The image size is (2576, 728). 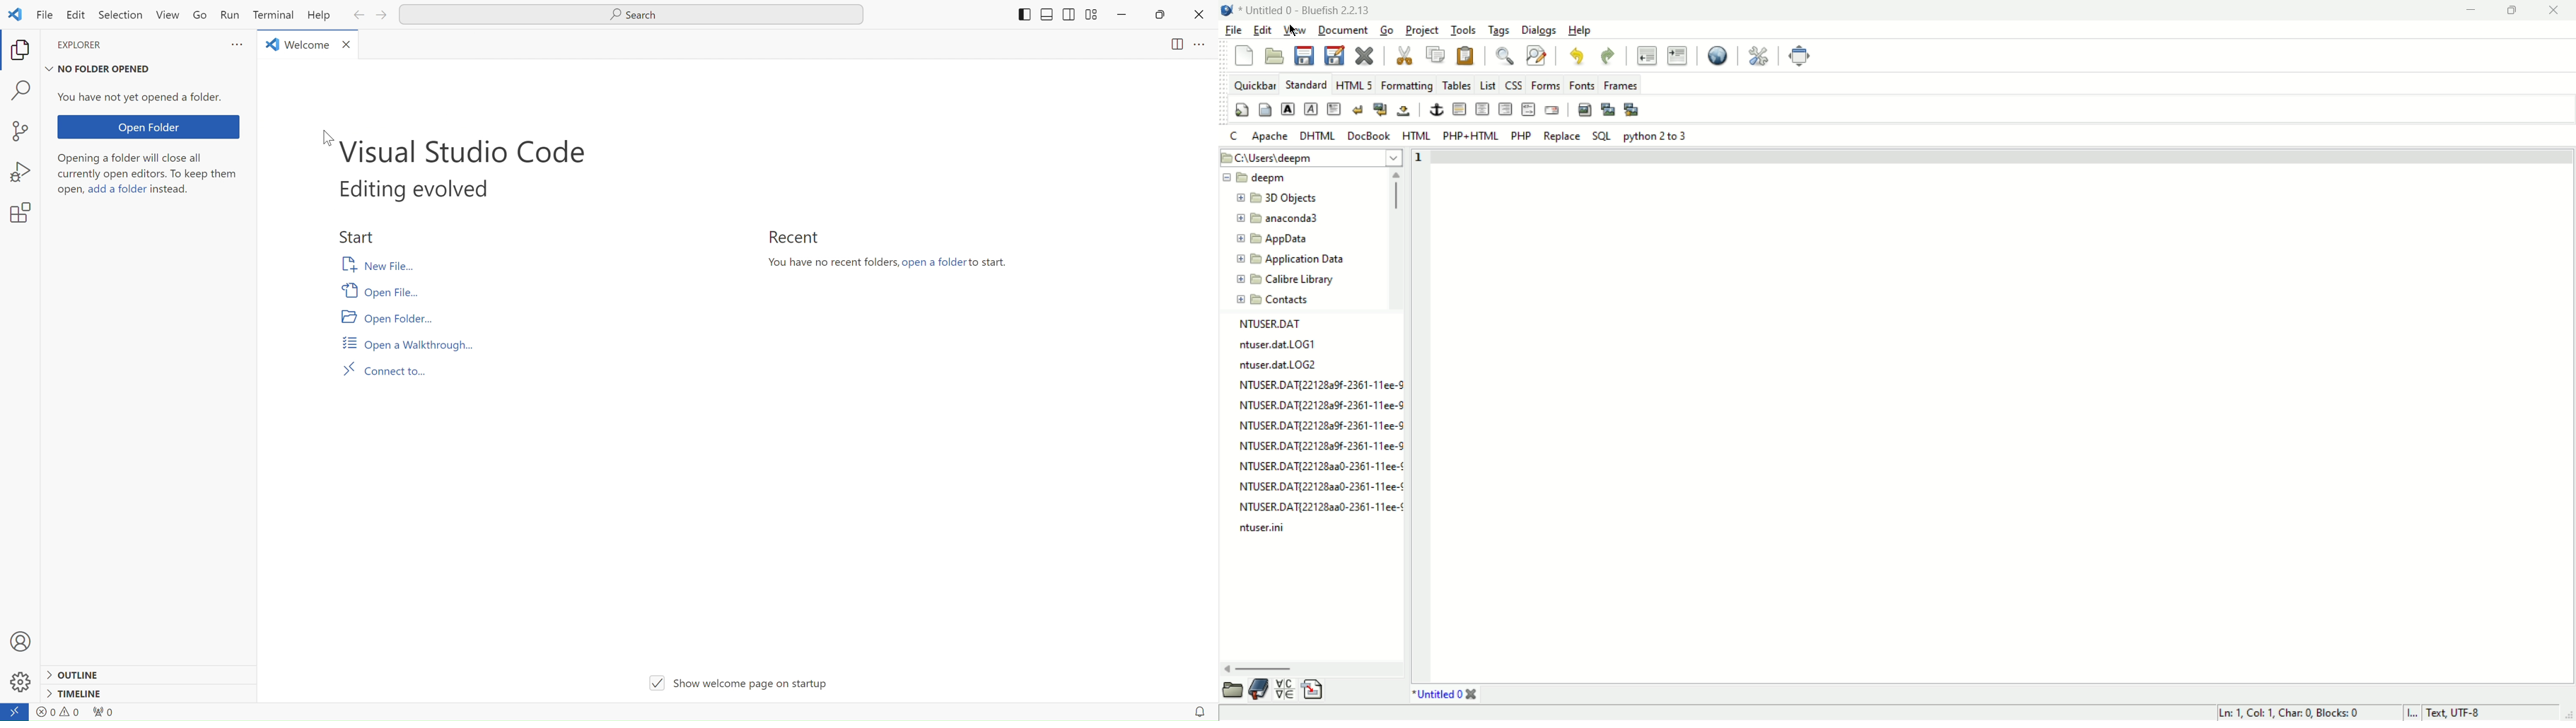 I want to click on browse file, so click(x=1236, y=689).